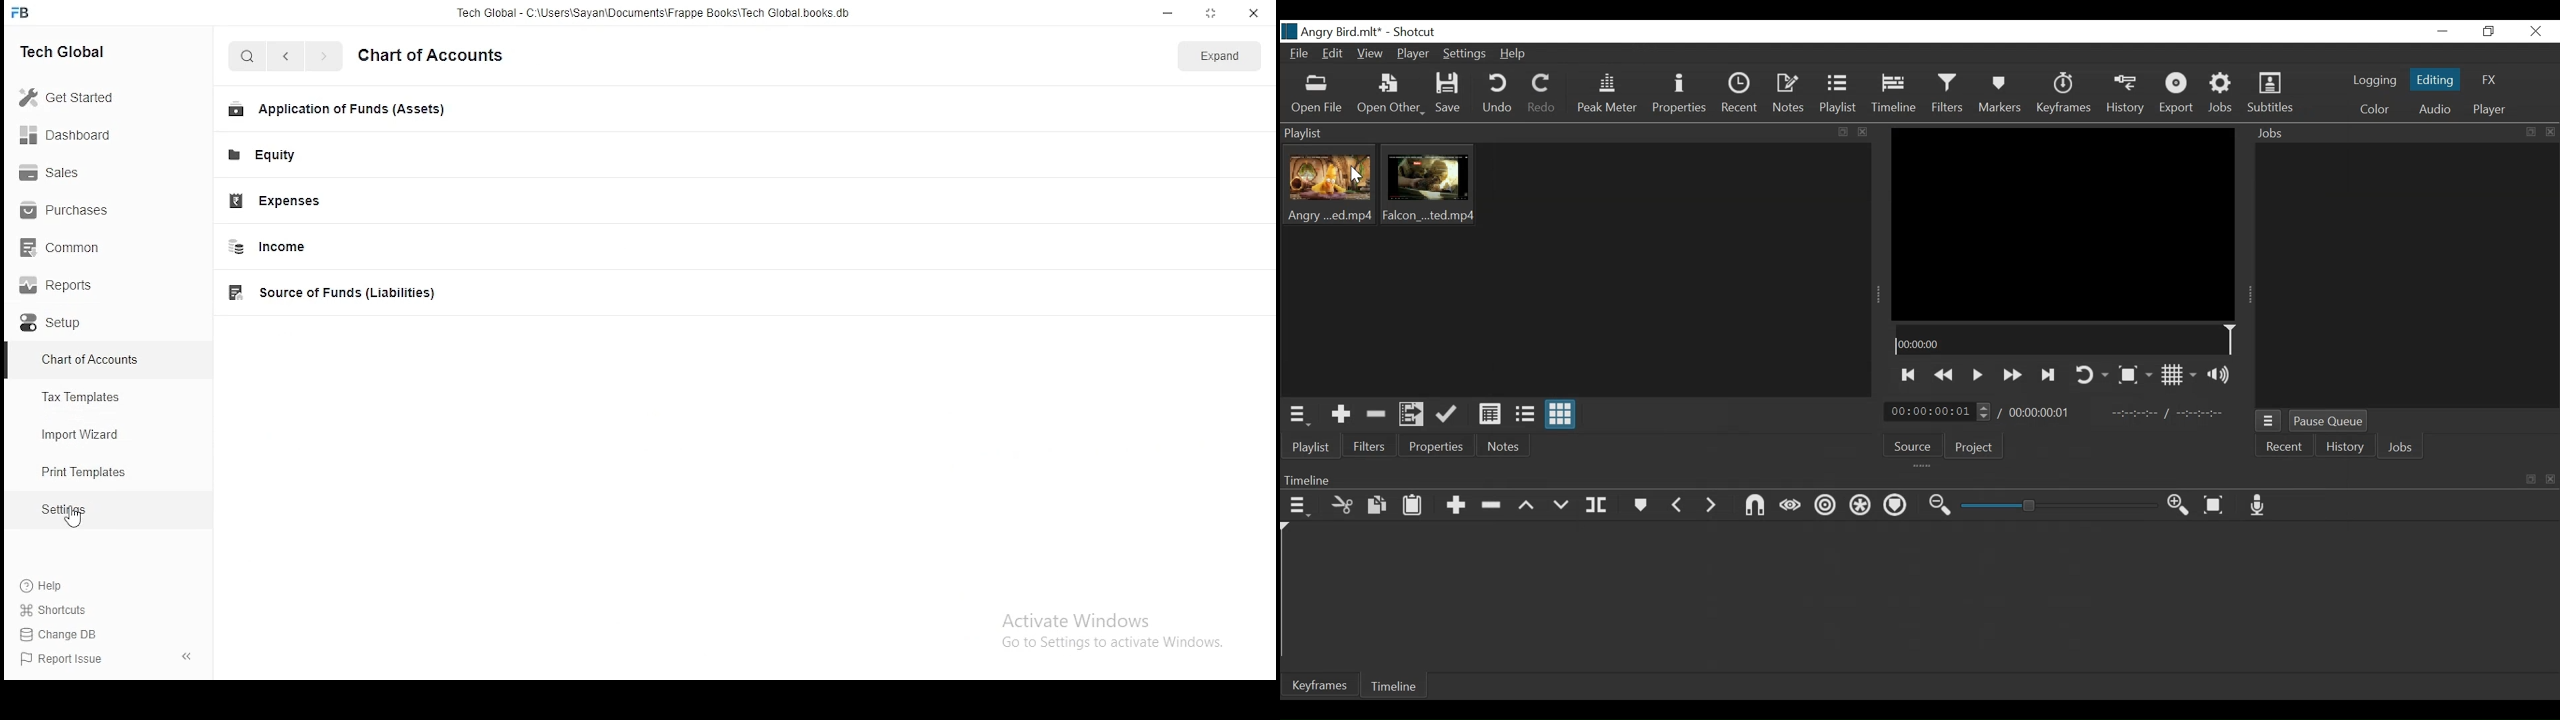 Image resolution: width=2576 pixels, height=728 pixels. Describe the element at coordinates (1335, 31) in the screenshot. I see `File Name` at that location.